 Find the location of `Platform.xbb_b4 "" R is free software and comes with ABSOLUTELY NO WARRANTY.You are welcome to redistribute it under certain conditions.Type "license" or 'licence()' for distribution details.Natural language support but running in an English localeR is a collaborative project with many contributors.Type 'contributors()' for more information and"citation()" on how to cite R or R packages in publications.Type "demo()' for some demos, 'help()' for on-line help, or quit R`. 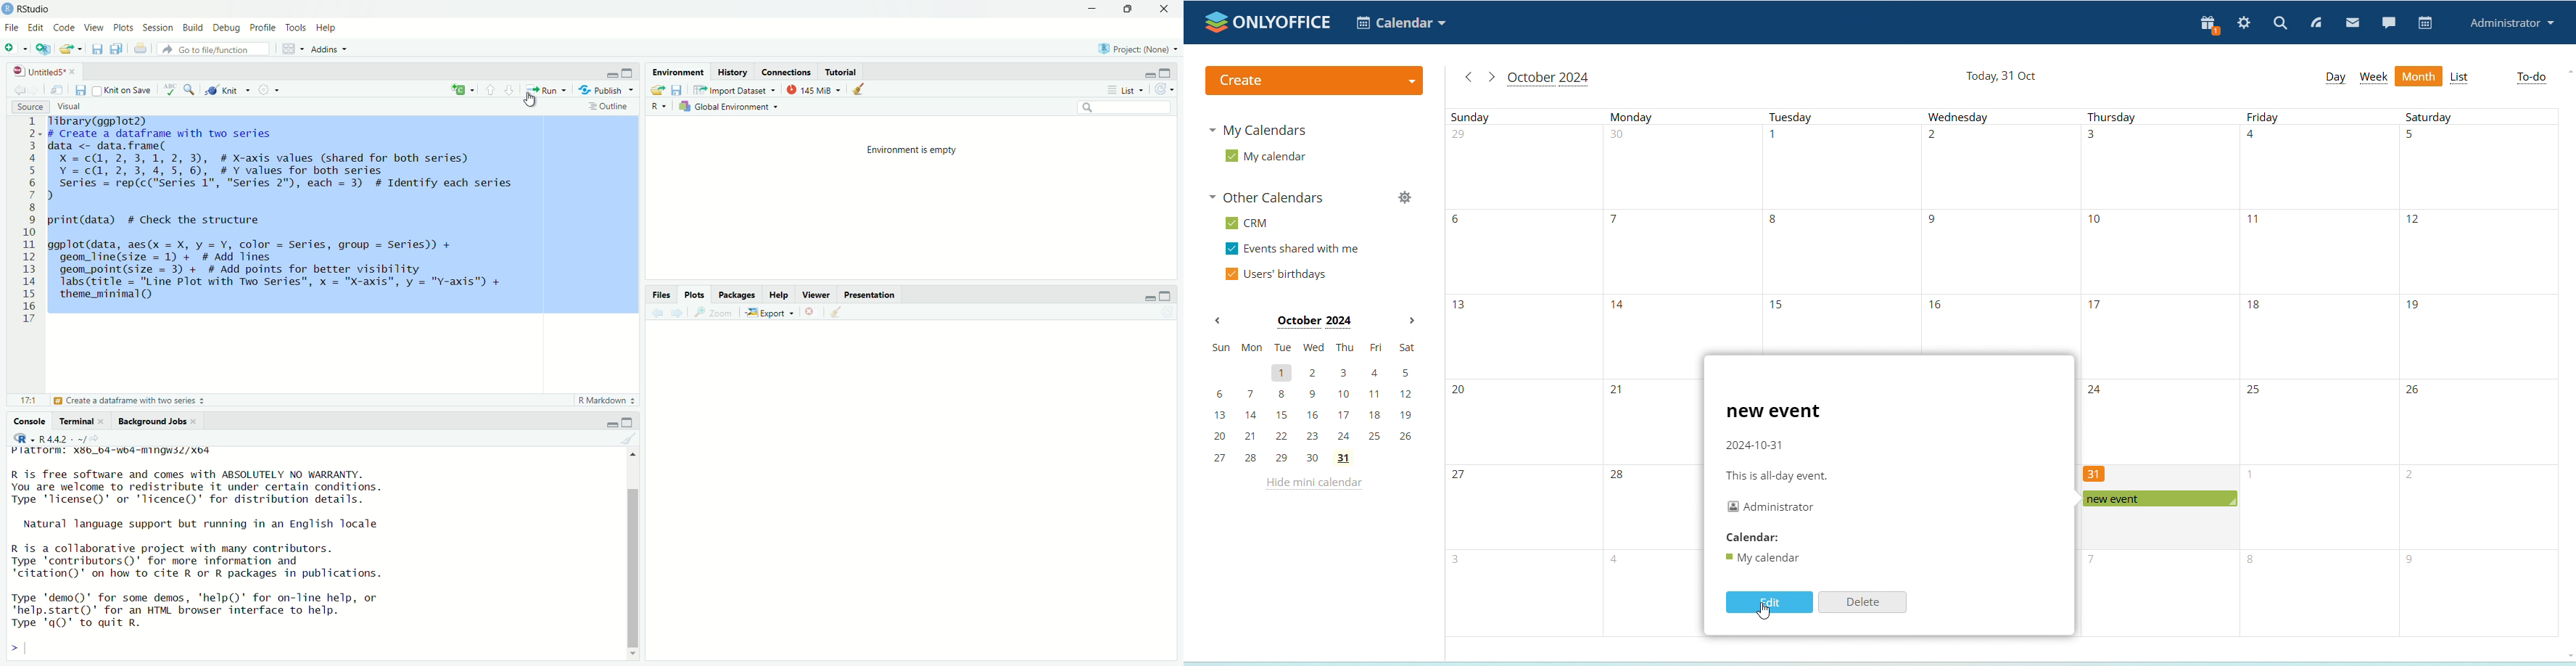

Platform.xbb_b4 "" R is free software and comes with ABSOLUTELY NO WARRANTY.You are welcome to redistribute it under certain conditions.Type "license" or 'licence()' for distribution details.Natural language support but running in an English localeR is a collaborative project with many contributors.Type 'contributors()' for more information and"citation()" on how to cite R or R packages in publications.Type "demo()' for some demos, 'help()' for on-line help, or quit R is located at coordinates (213, 538).